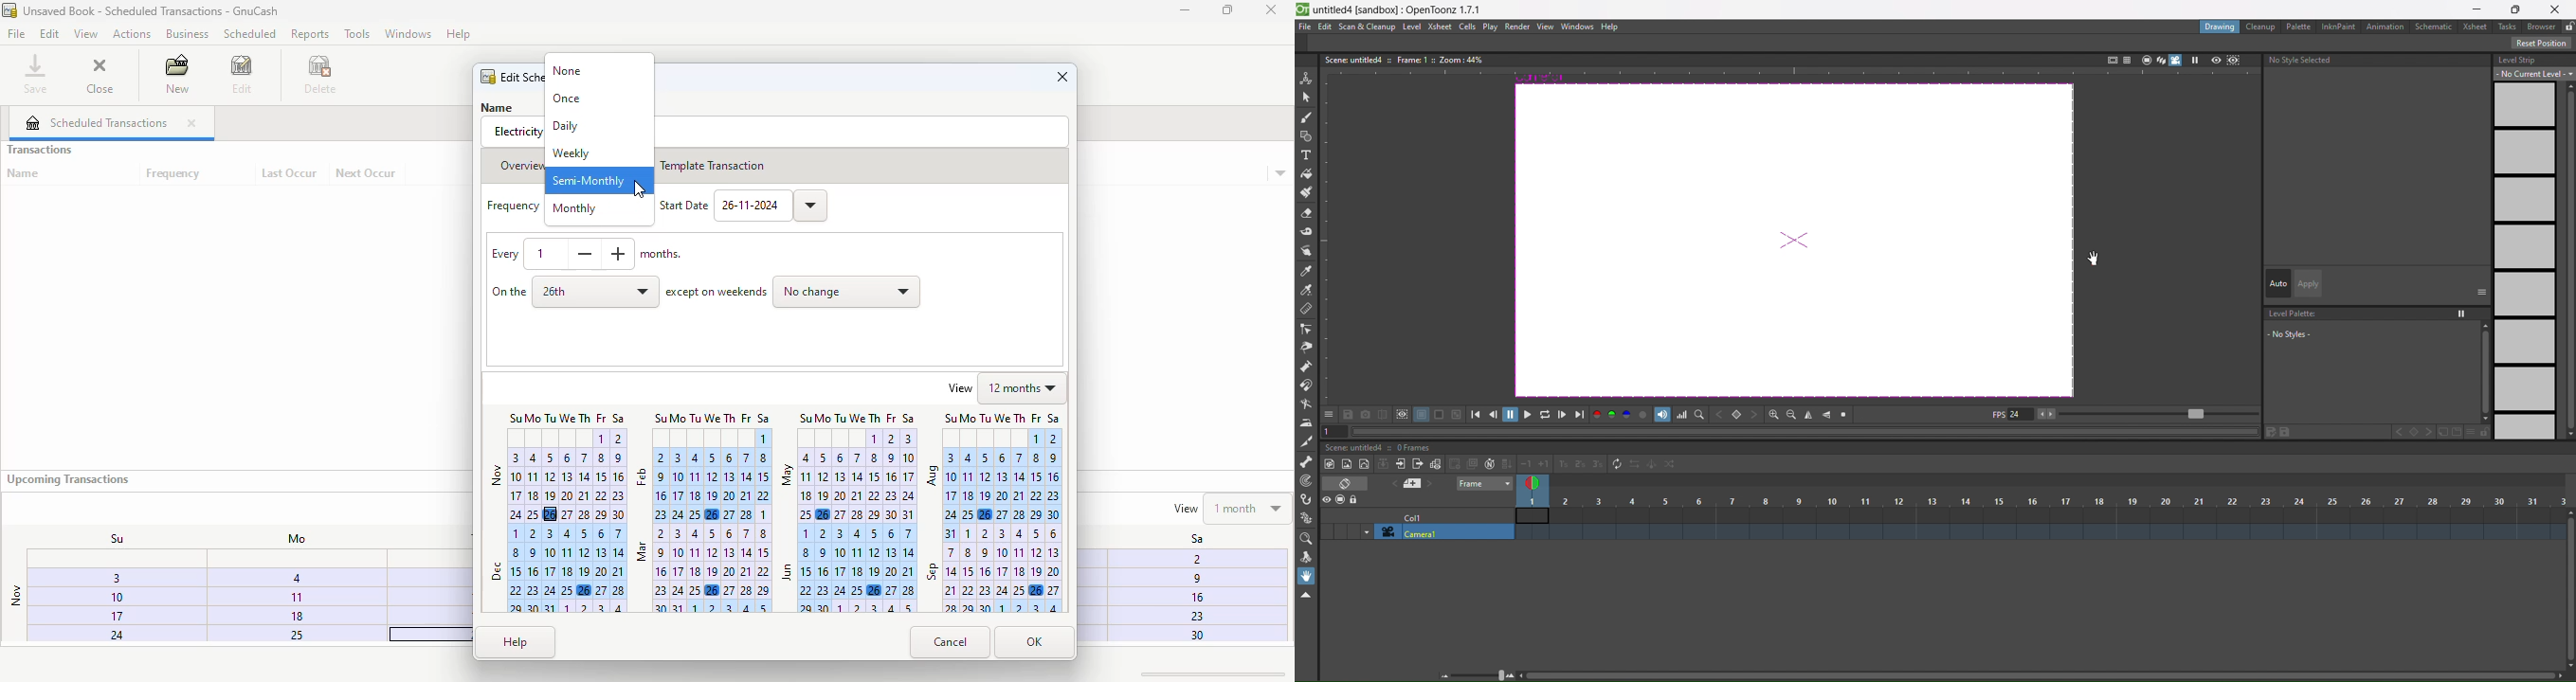  What do you see at coordinates (1435, 463) in the screenshot?
I see `toggle edit in place` at bounding box center [1435, 463].